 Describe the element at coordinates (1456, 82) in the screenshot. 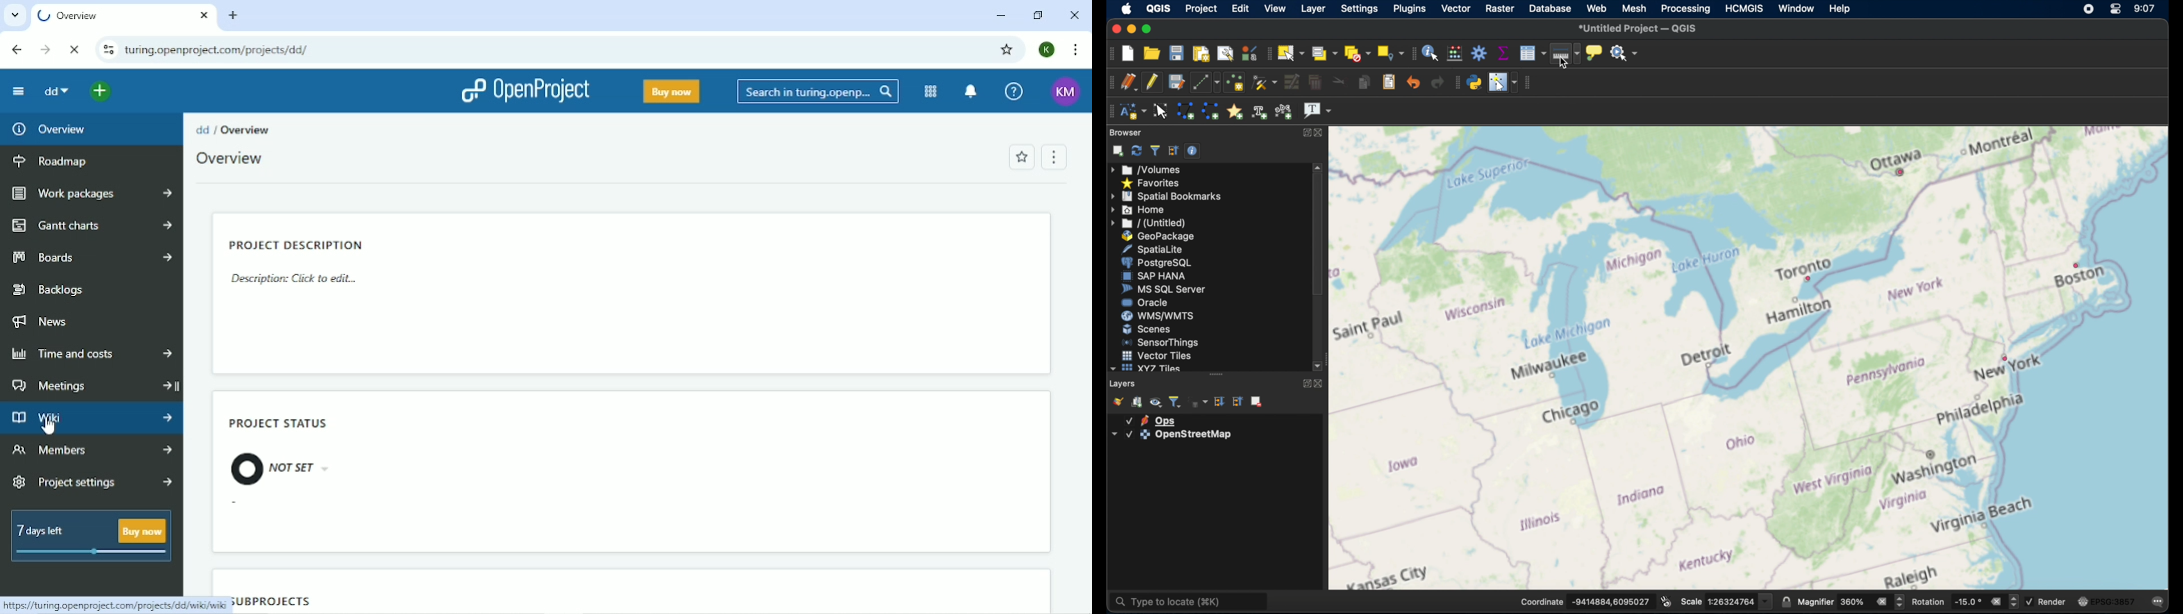

I see `plugins toolbar` at that location.